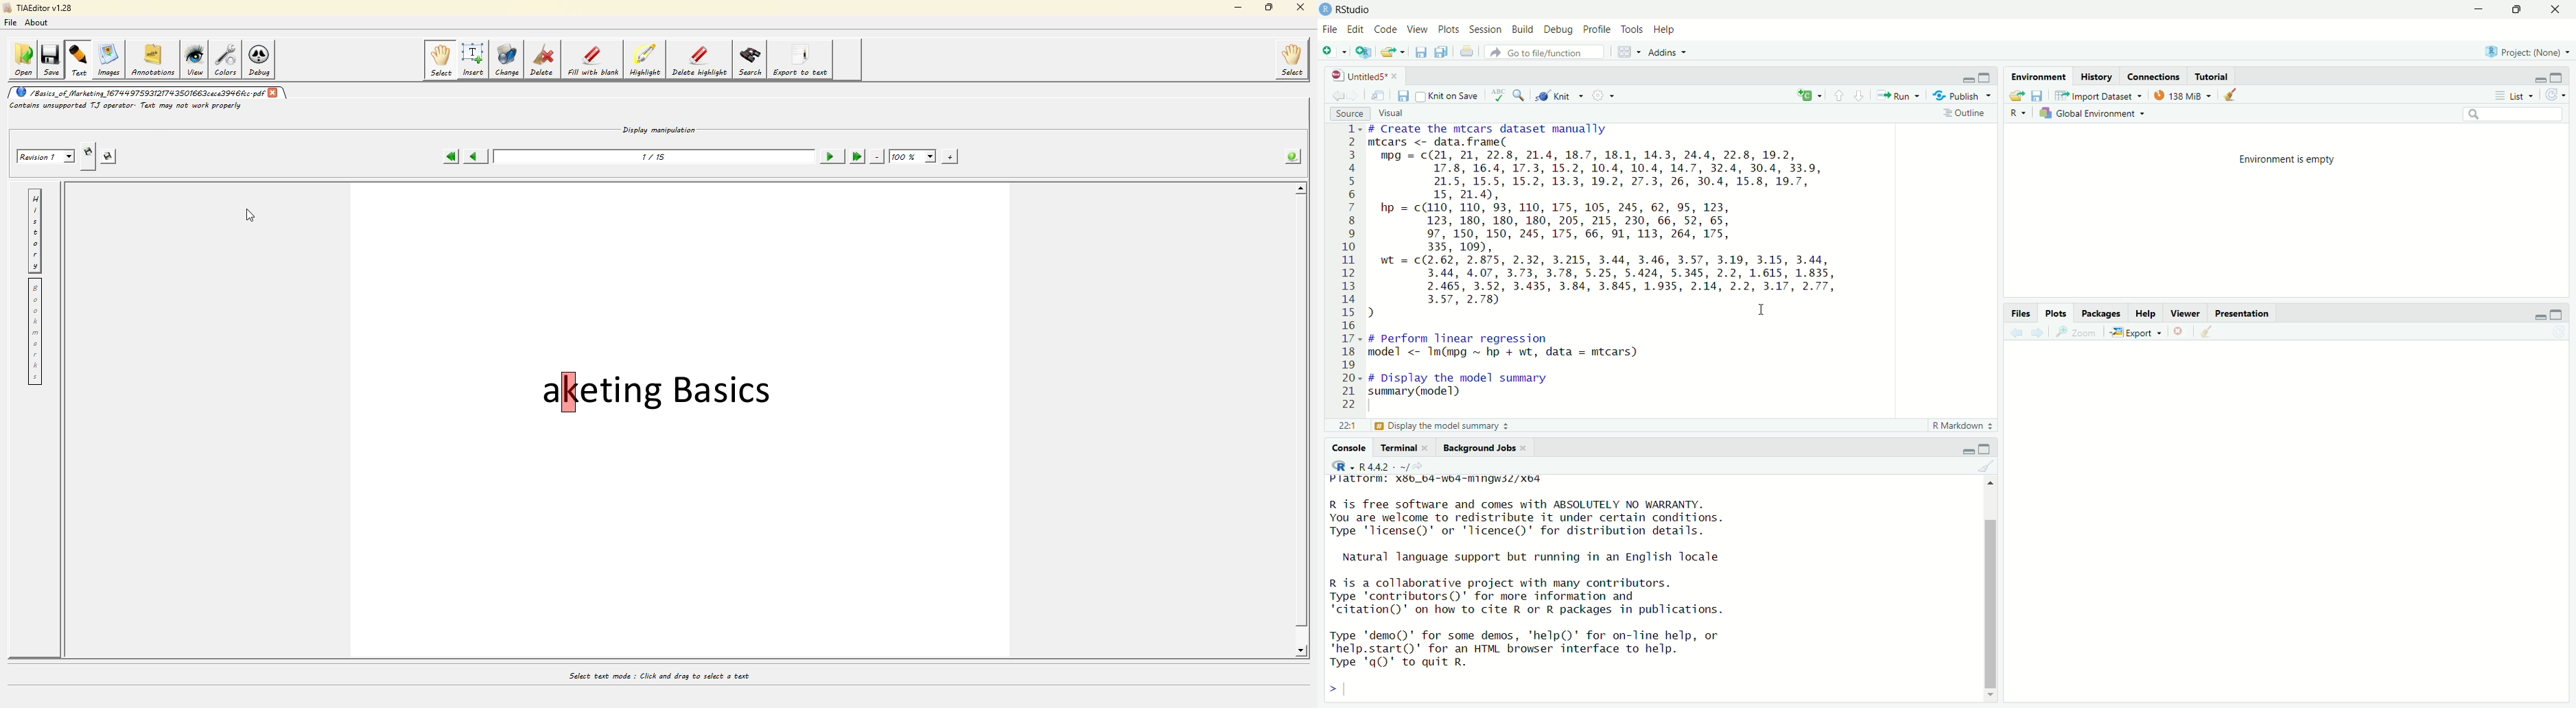 The height and width of the screenshot is (728, 2576). Describe the element at coordinates (1391, 112) in the screenshot. I see `visual` at that location.